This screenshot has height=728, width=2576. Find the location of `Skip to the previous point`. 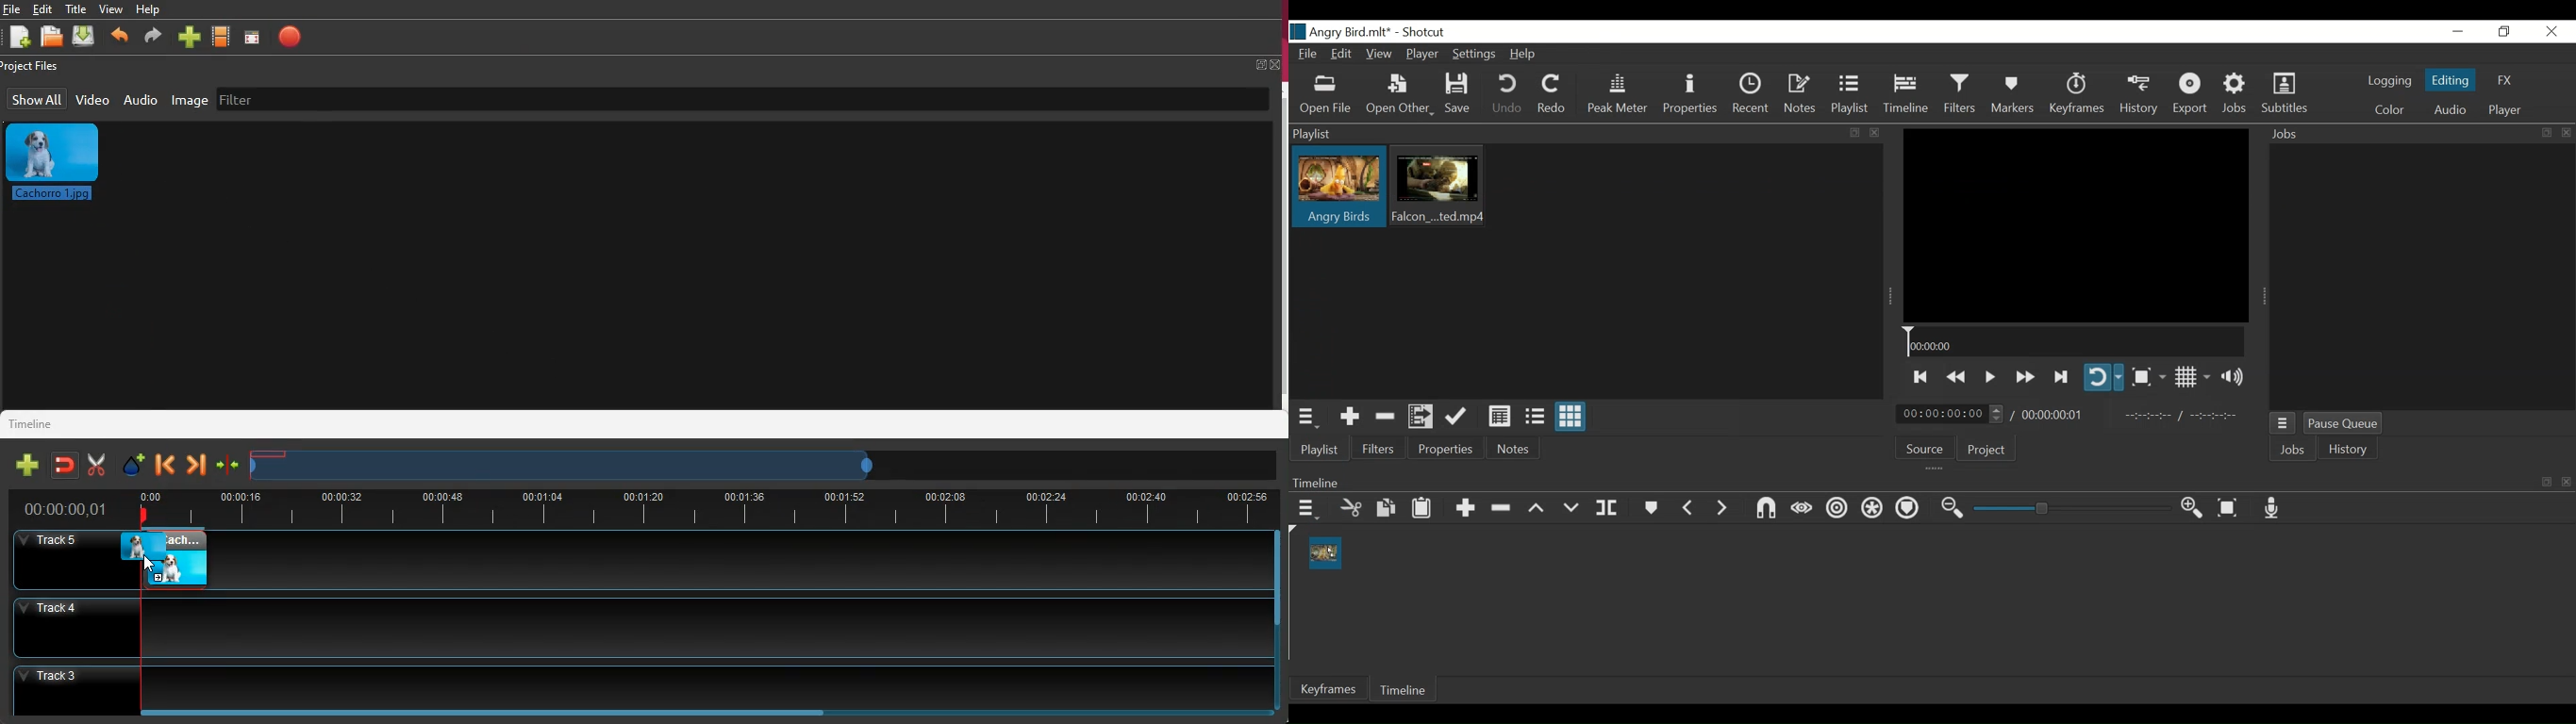

Skip to the previous point is located at coordinates (1921, 376).